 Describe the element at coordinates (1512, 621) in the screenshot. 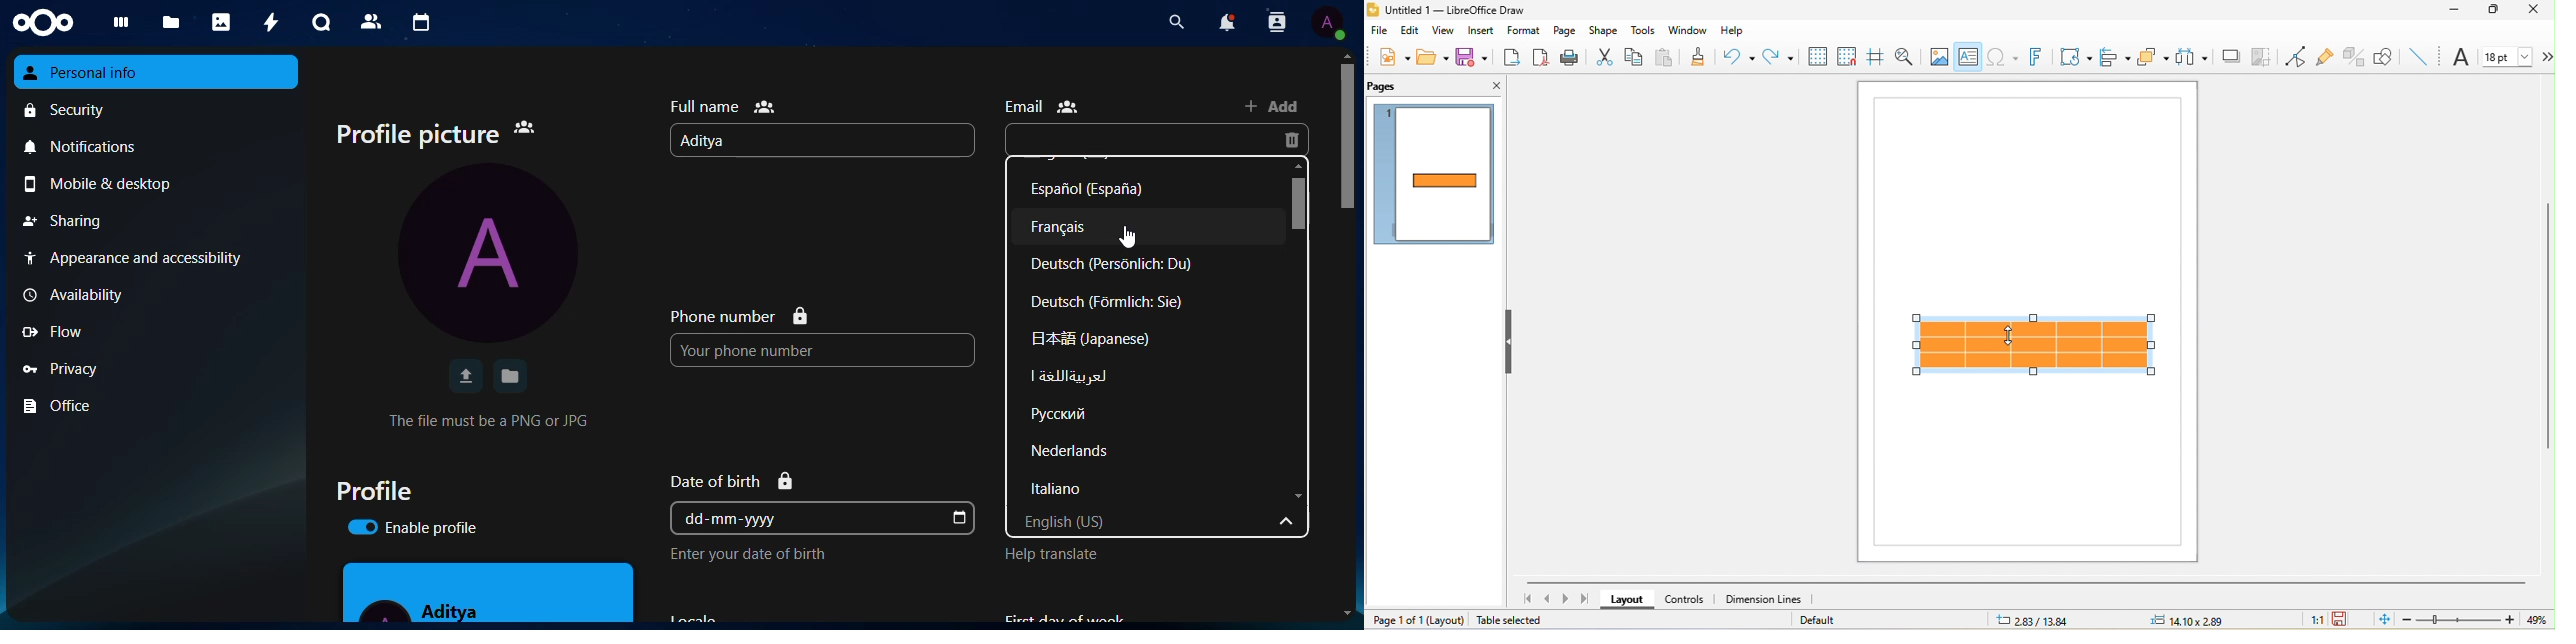

I see `table selected` at that location.